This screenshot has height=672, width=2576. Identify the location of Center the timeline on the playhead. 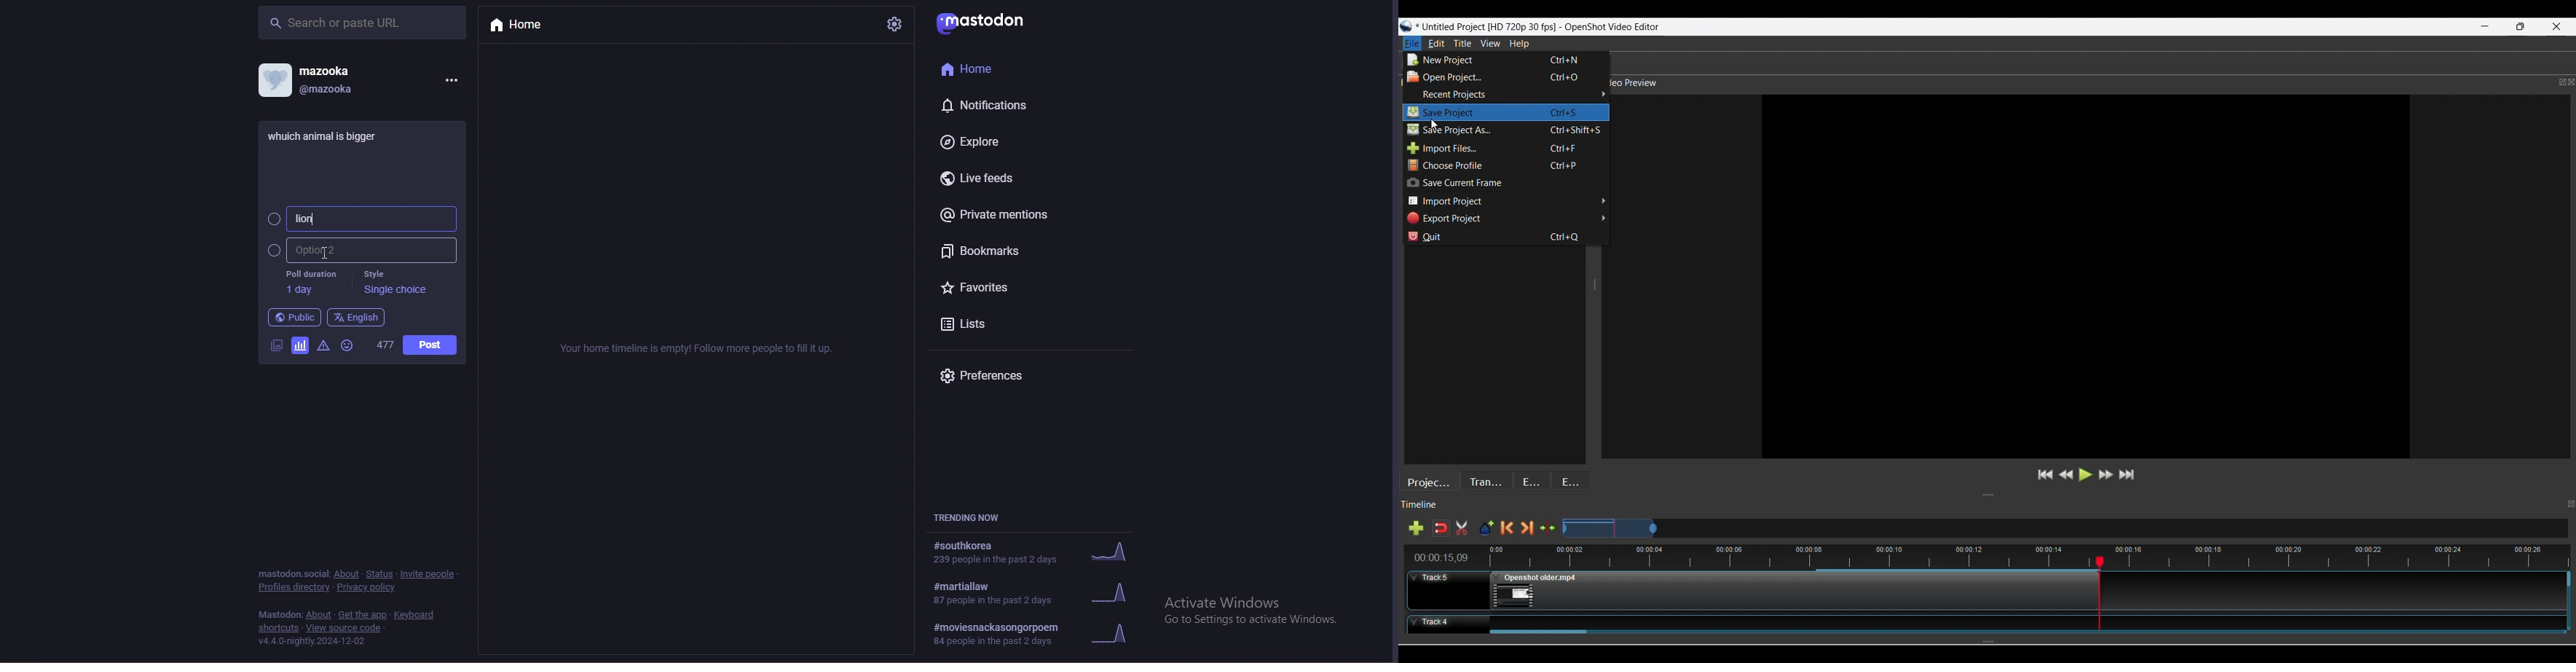
(1547, 528).